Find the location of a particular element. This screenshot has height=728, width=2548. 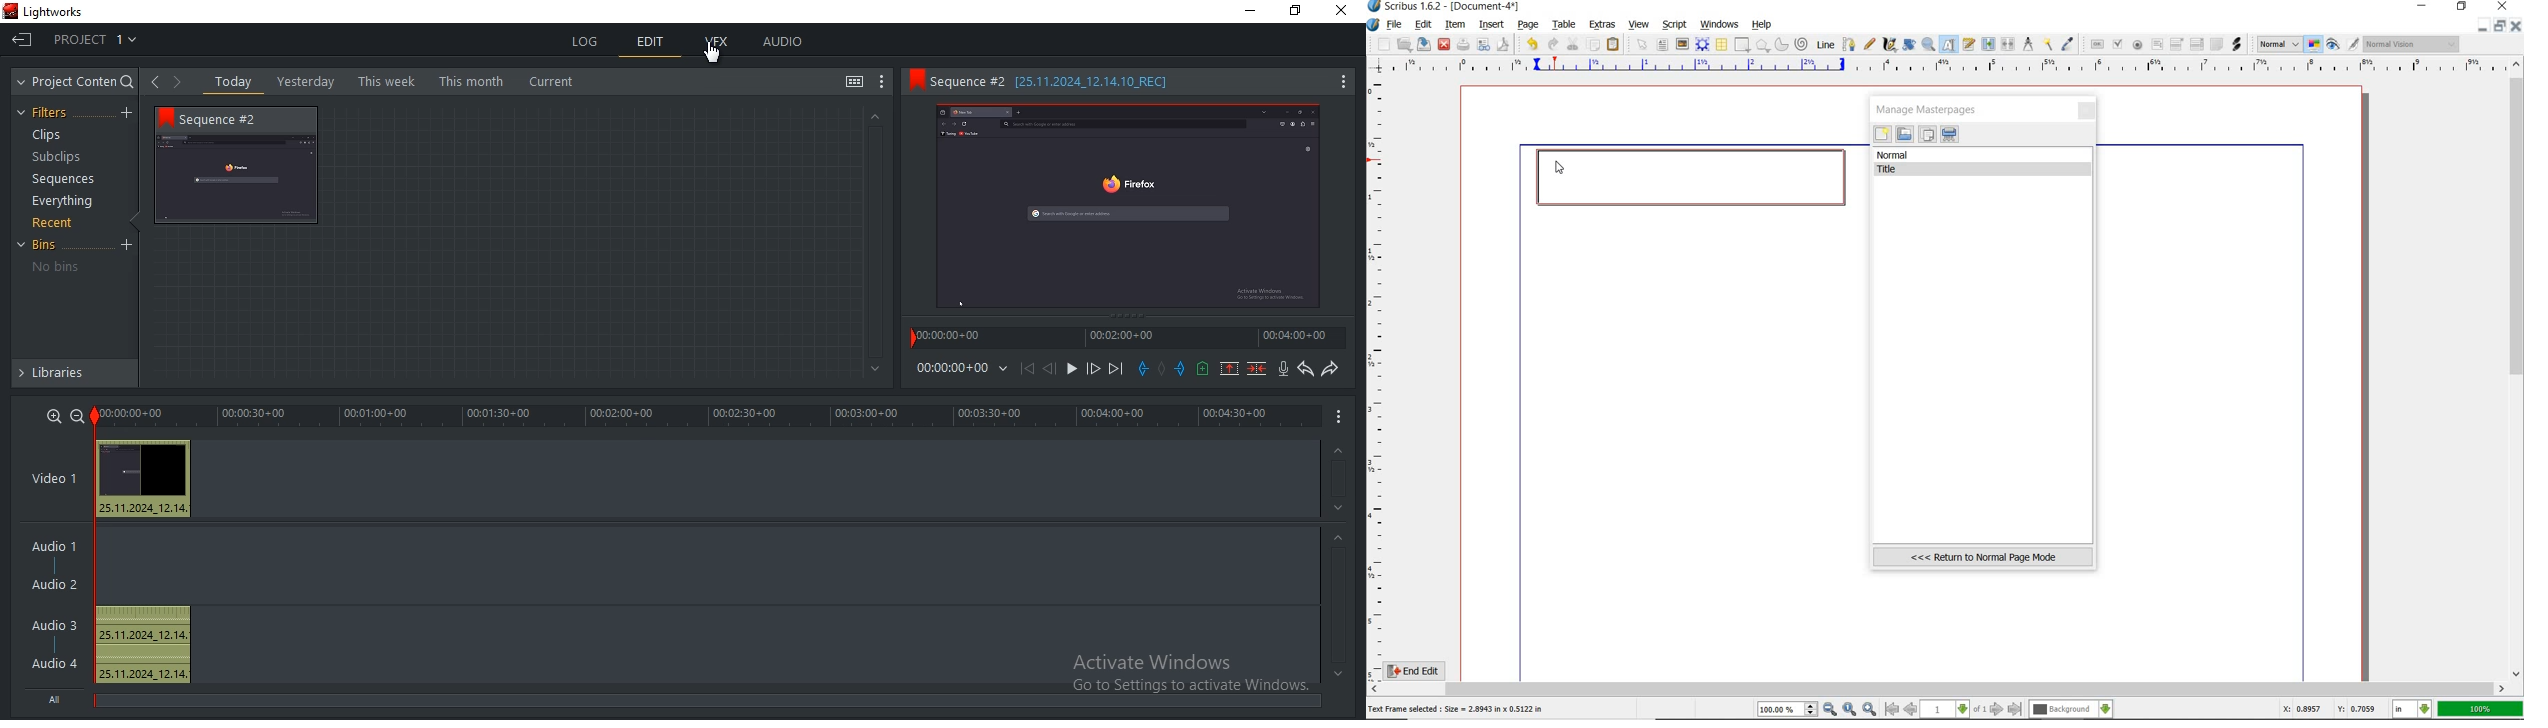

cut is located at coordinates (1573, 43).